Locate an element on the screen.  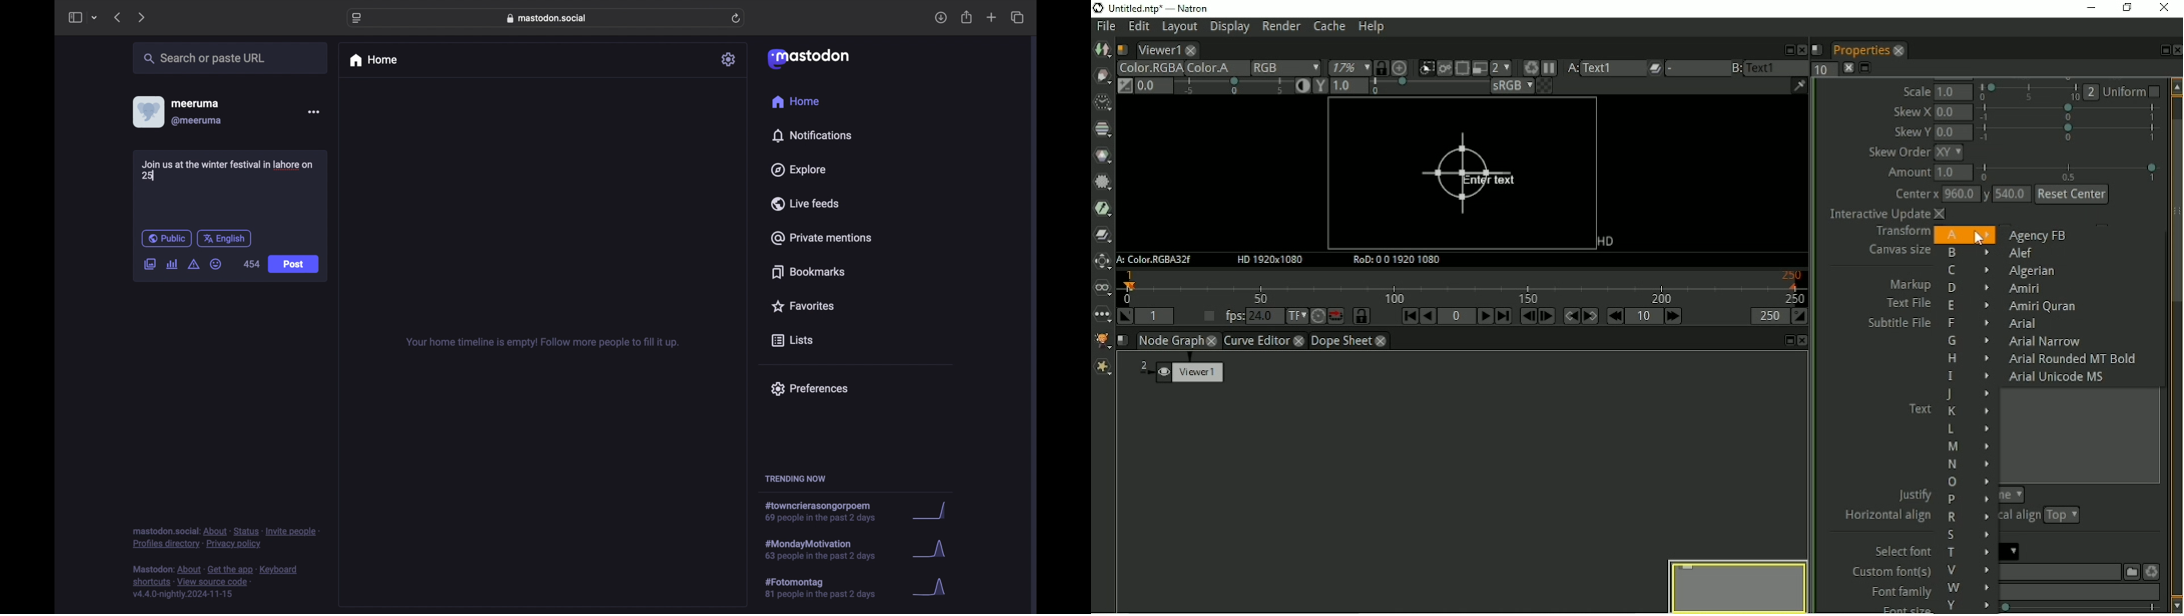
sRGB is located at coordinates (1511, 87).